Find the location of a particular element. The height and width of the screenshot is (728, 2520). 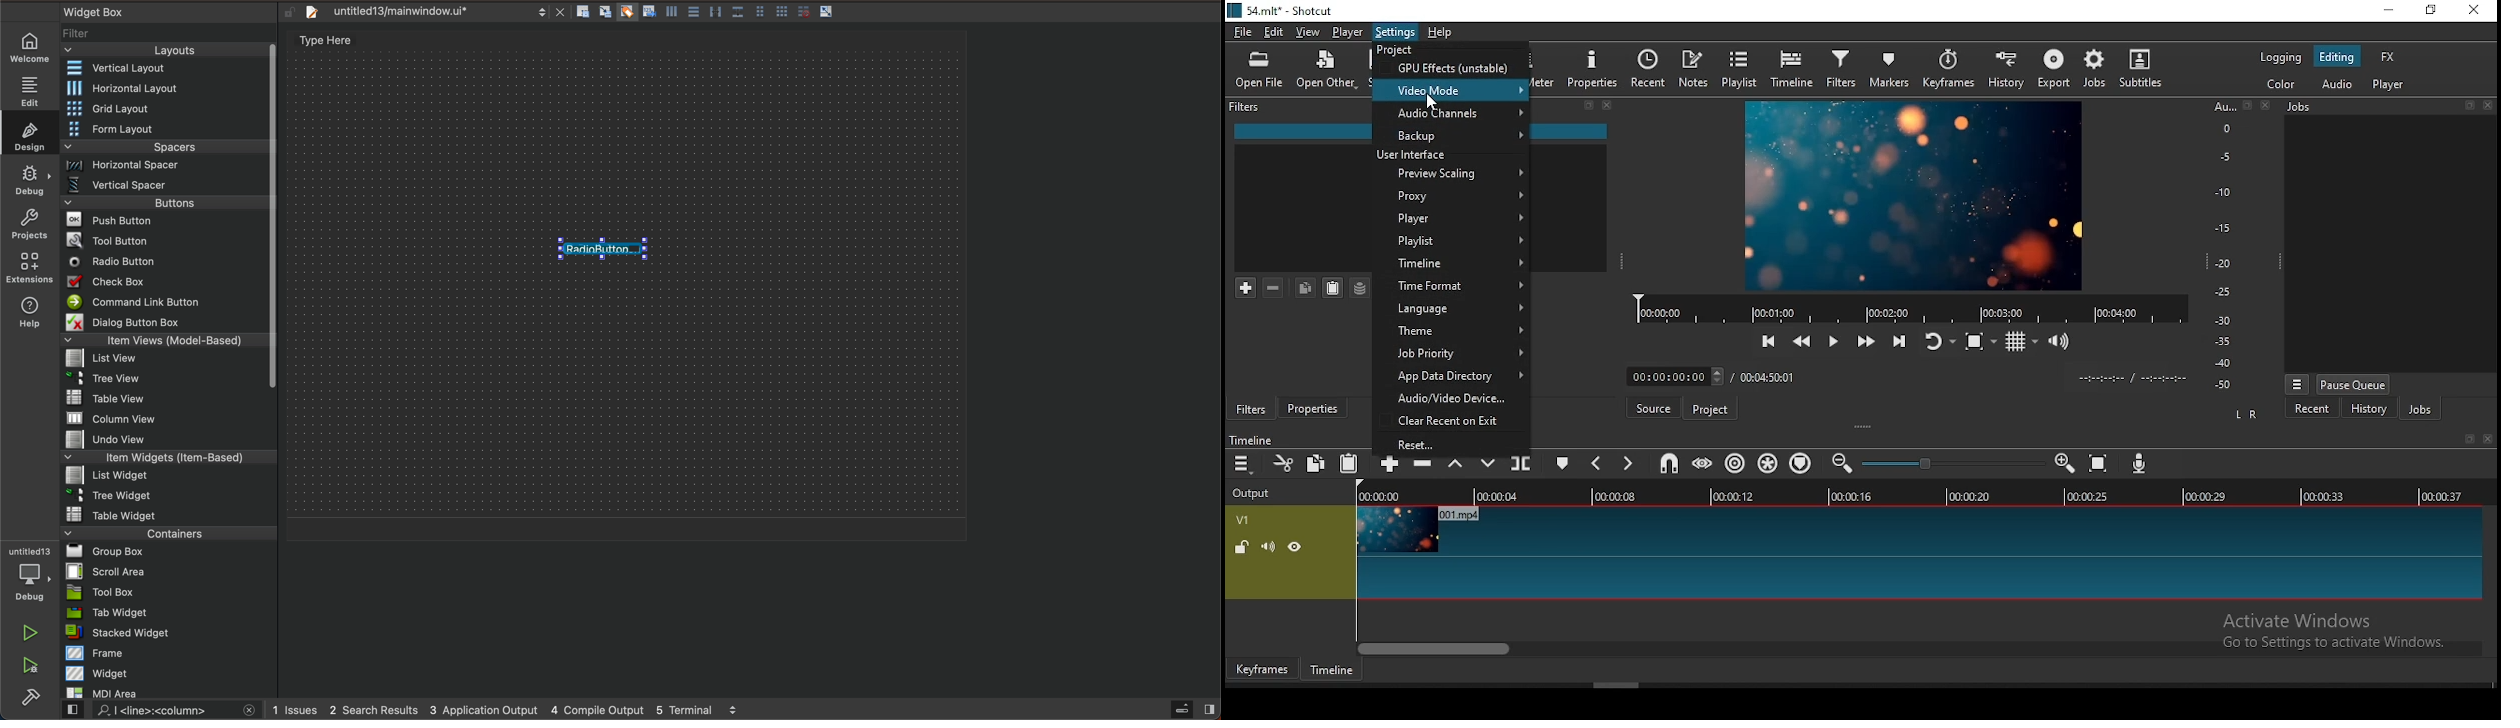

jobs menu is located at coordinates (2298, 386).